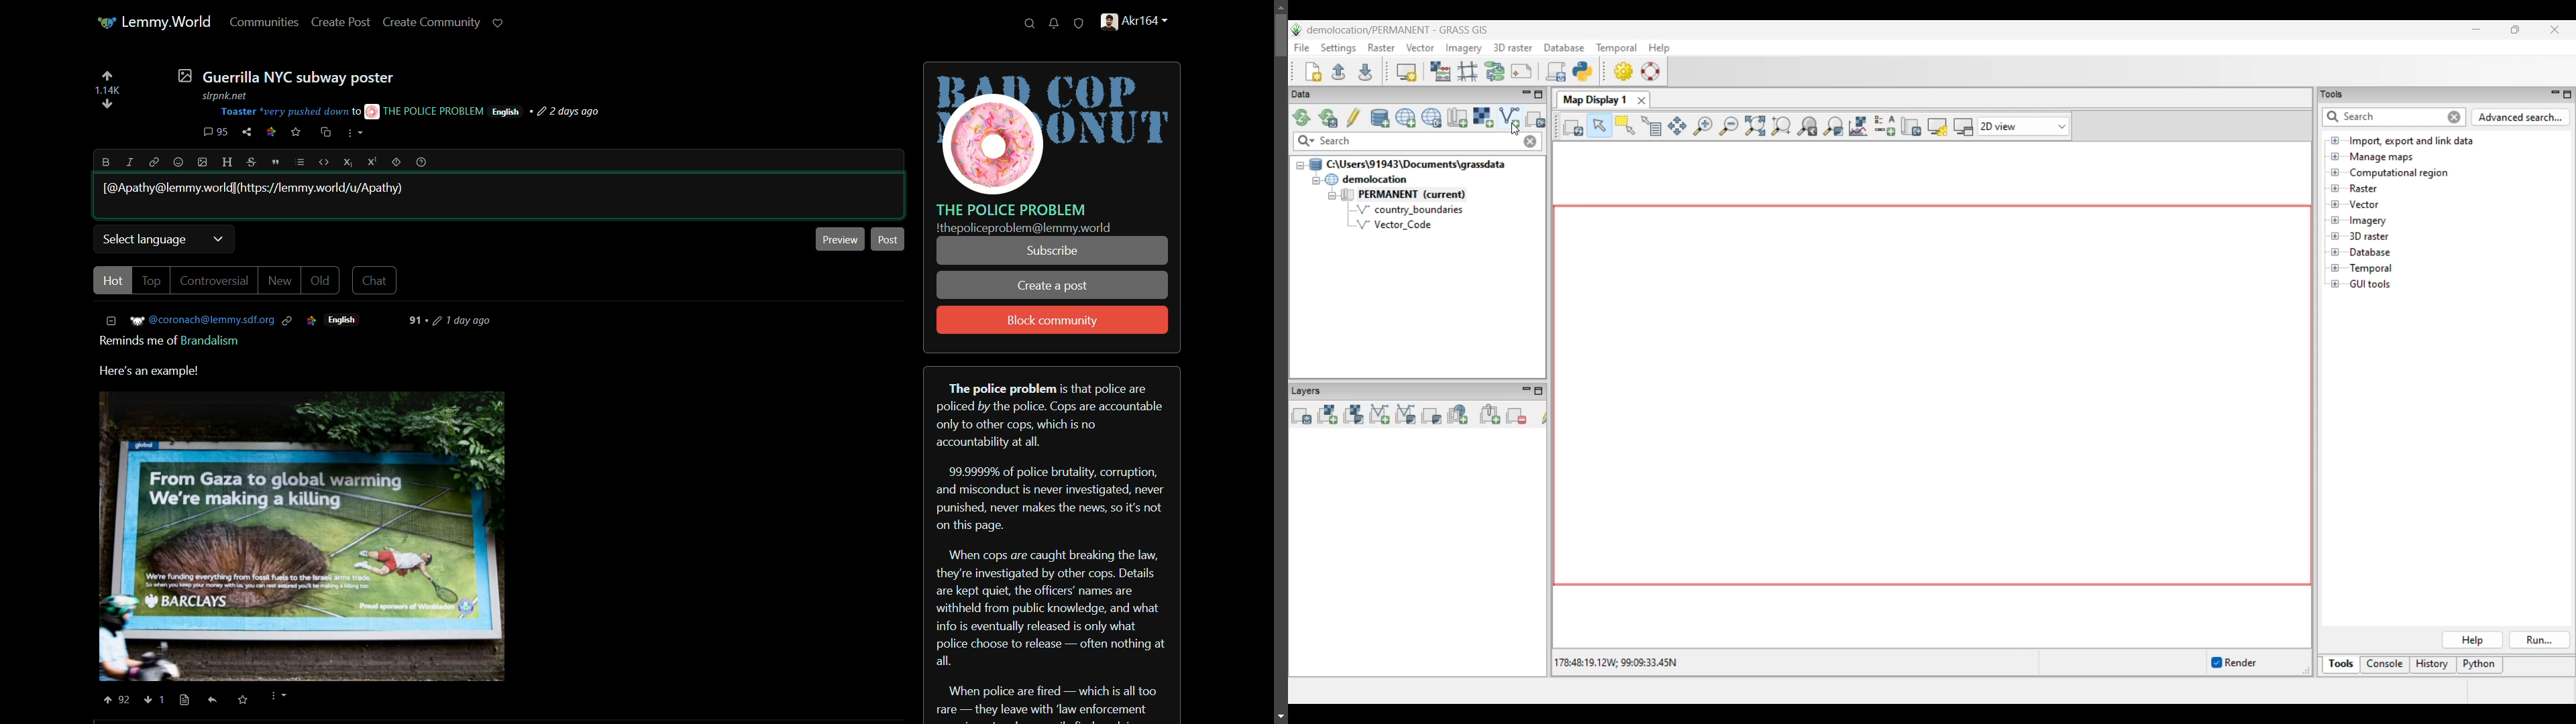 The image size is (2576, 728). I want to click on Controversial, so click(215, 281).